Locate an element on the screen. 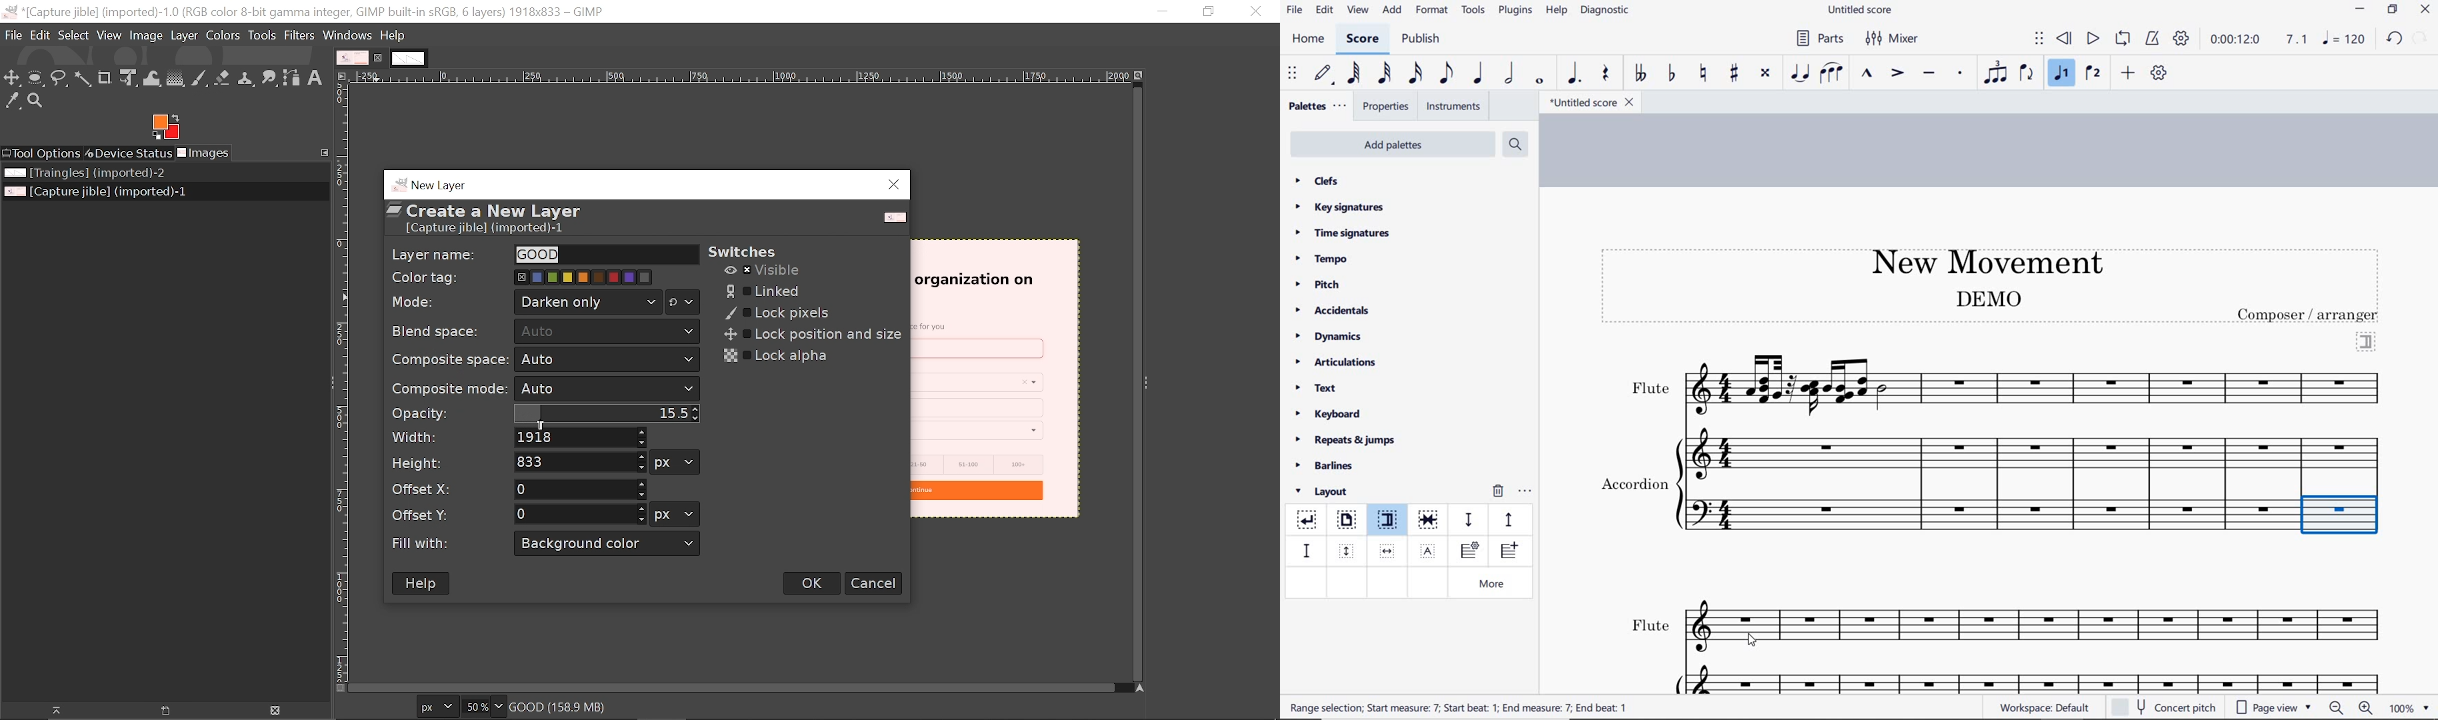 The height and width of the screenshot is (728, 2464). layer name is located at coordinates (606, 255).